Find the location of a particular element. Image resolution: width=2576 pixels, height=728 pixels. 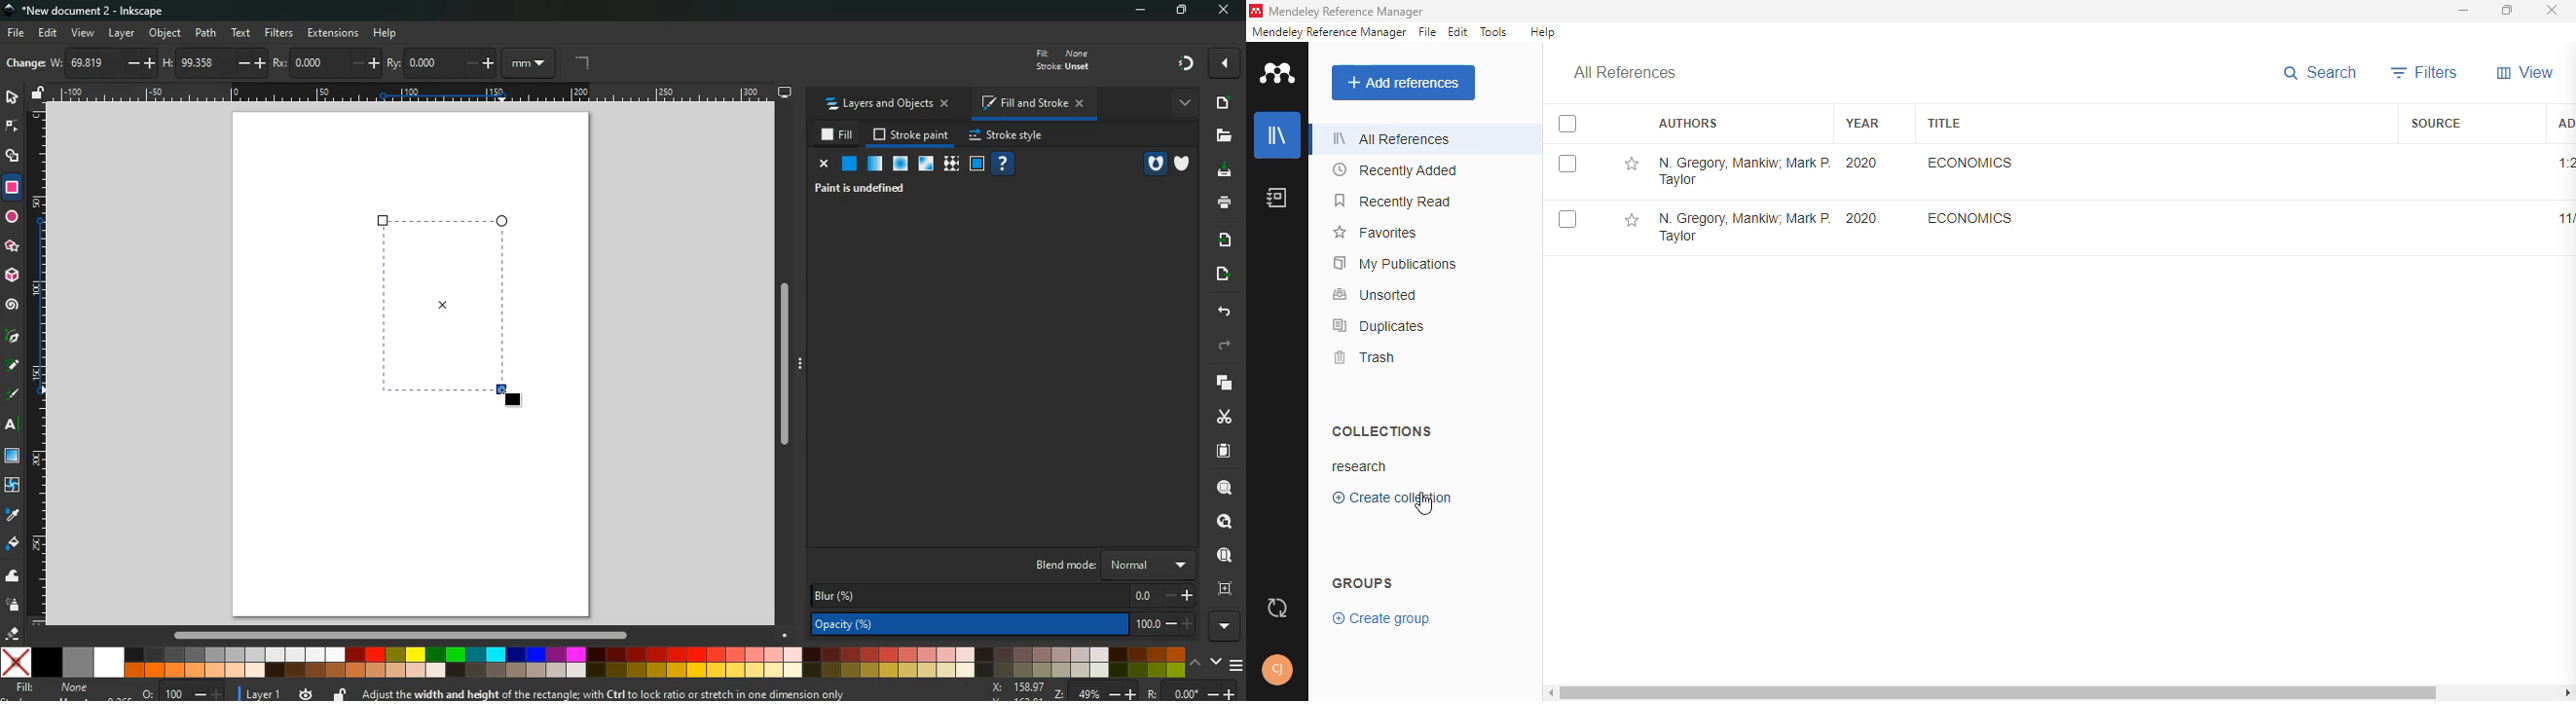

N. Gregory Mankiw, Mark P. Taylor is located at coordinates (1743, 229).